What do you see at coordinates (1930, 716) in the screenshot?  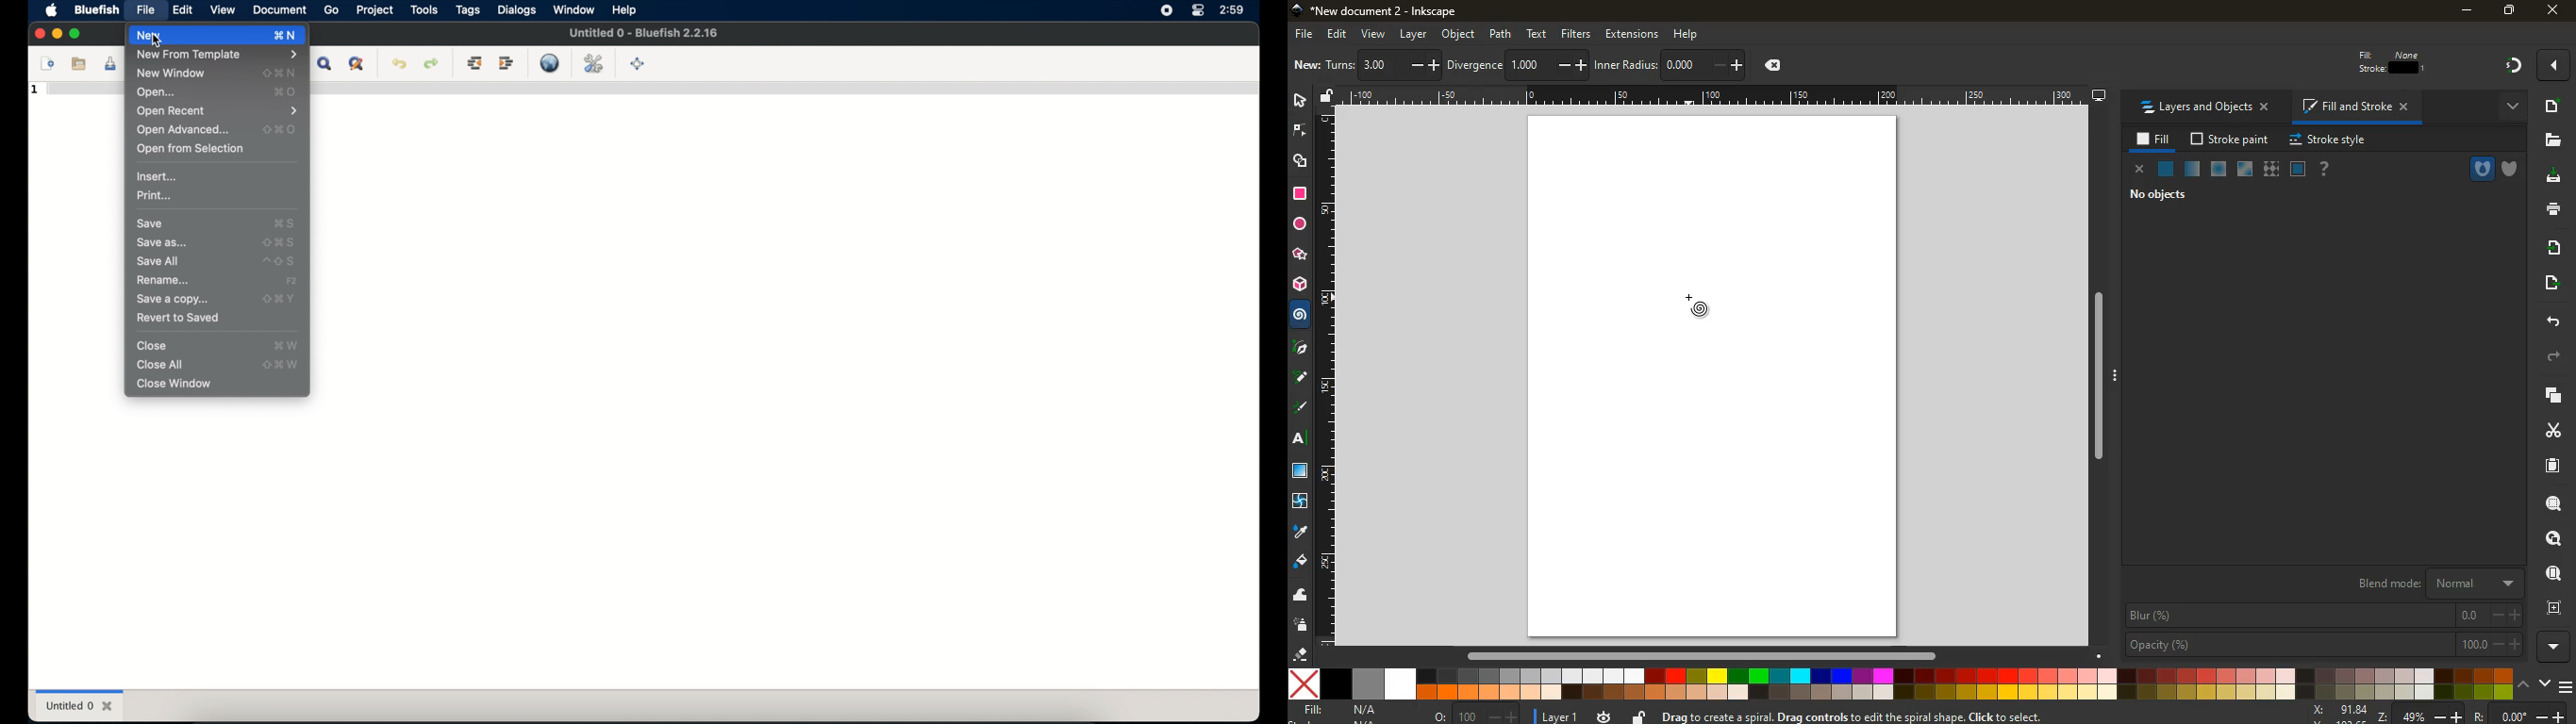 I see `message` at bounding box center [1930, 716].